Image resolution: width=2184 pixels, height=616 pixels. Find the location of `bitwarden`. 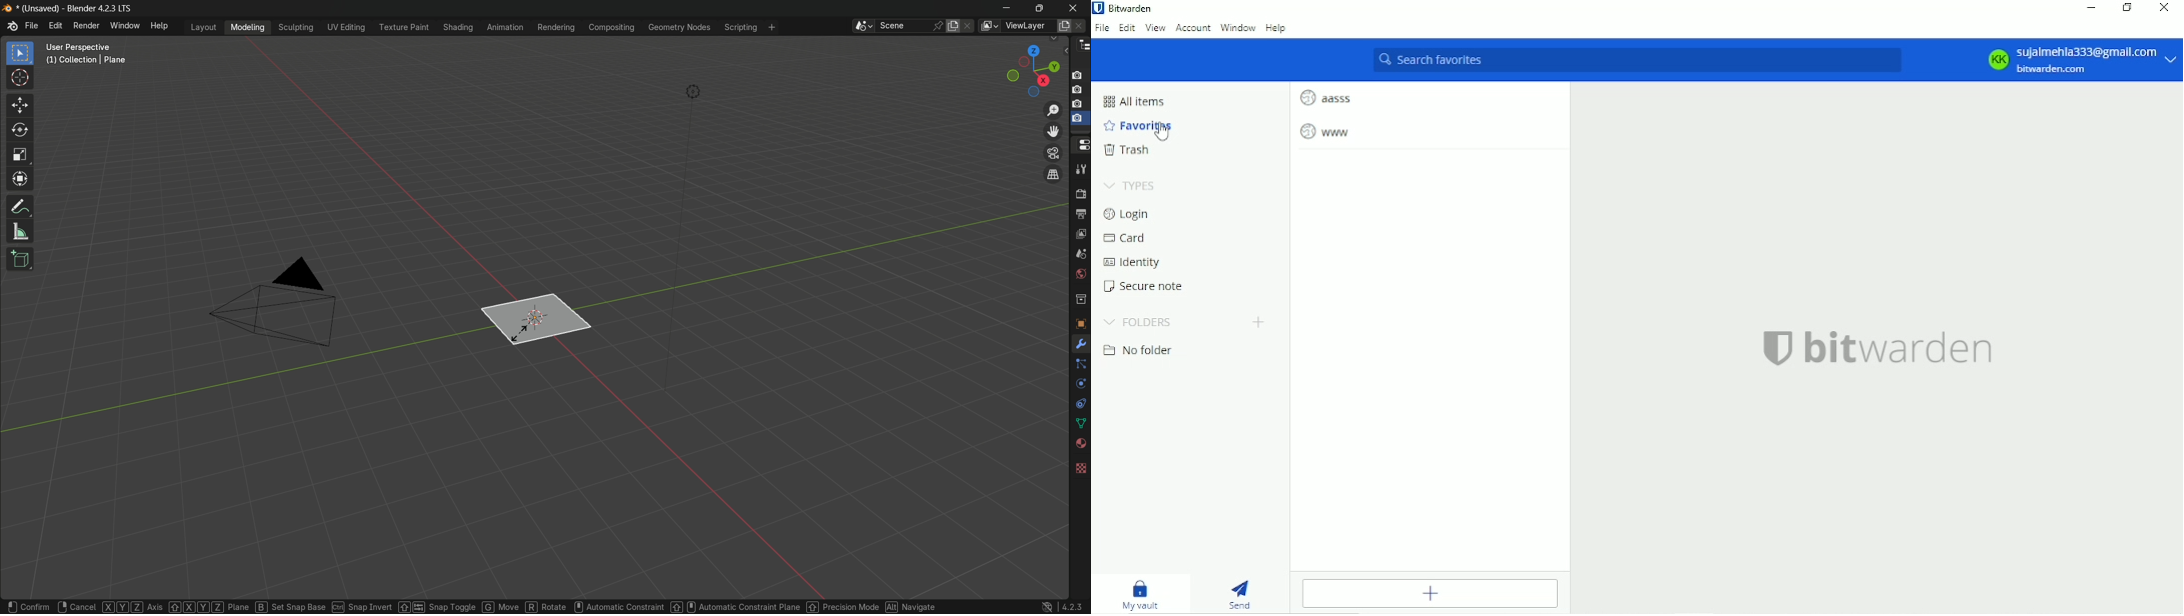

bitwarden is located at coordinates (1878, 348).